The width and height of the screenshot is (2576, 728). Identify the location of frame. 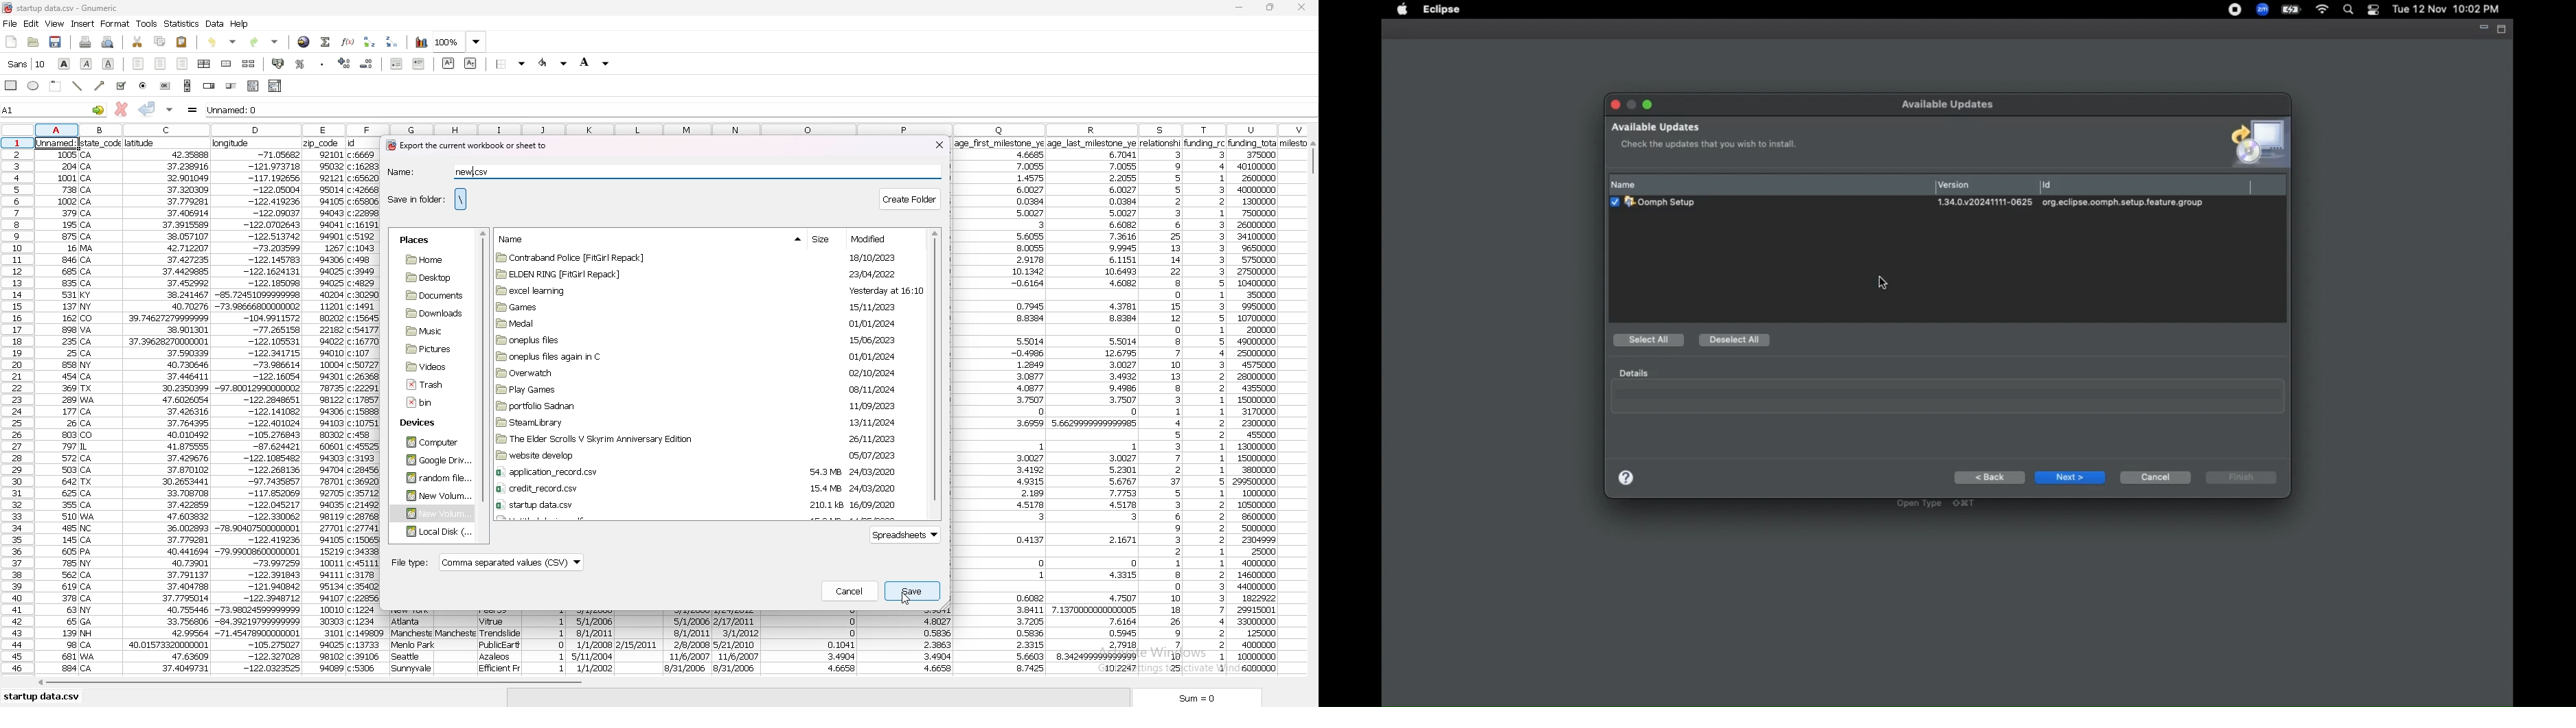
(56, 85).